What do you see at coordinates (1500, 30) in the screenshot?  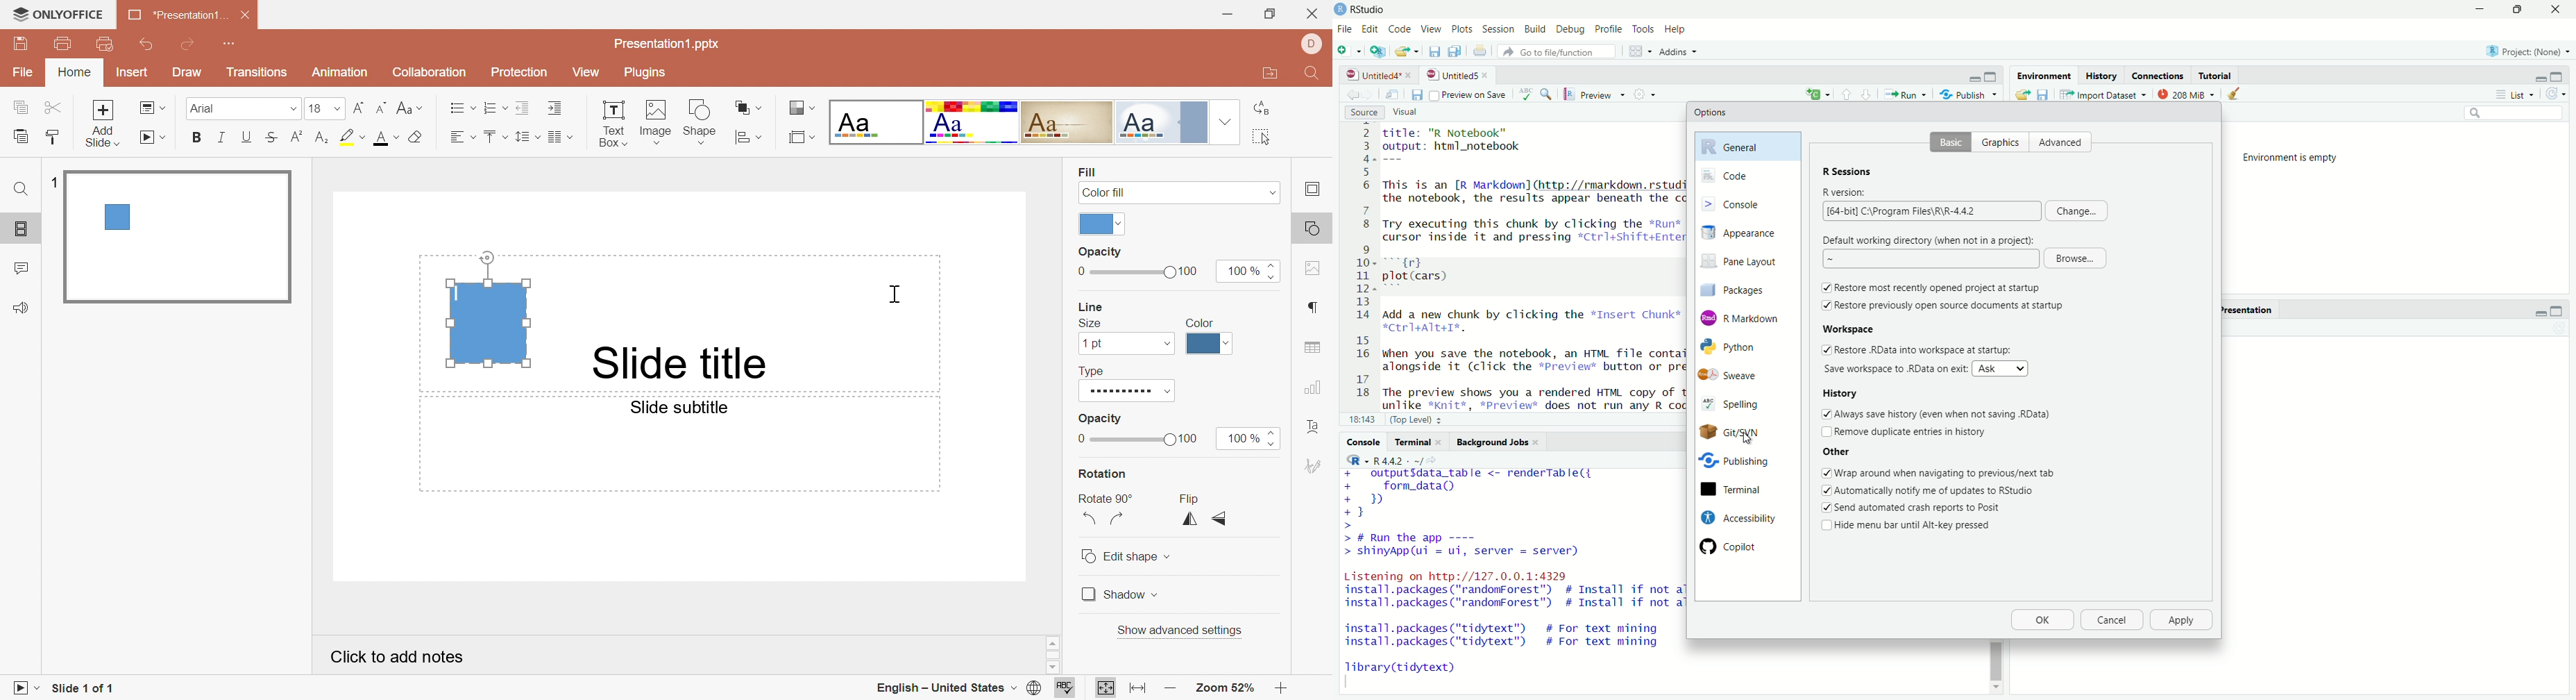 I see `Session` at bounding box center [1500, 30].